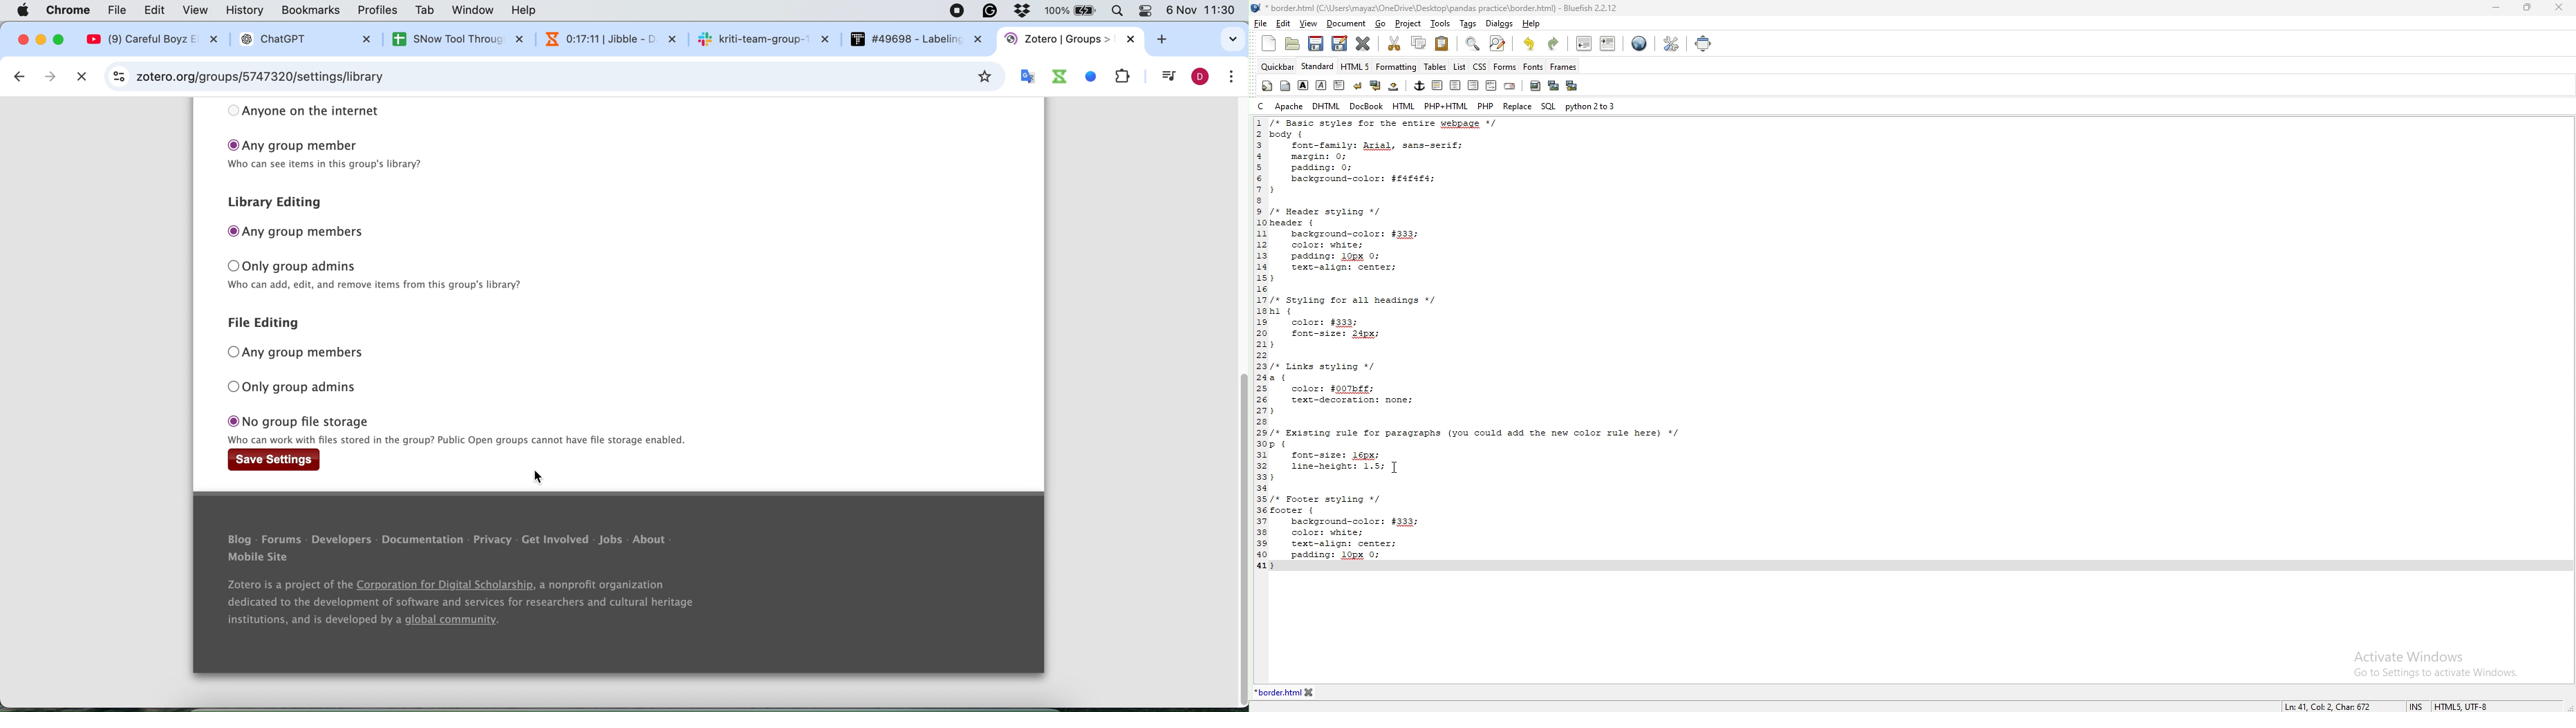 The image size is (2576, 728). What do you see at coordinates (1442, 43) in the screenshot?
I see `paste` at bounding box center [1442, 43].